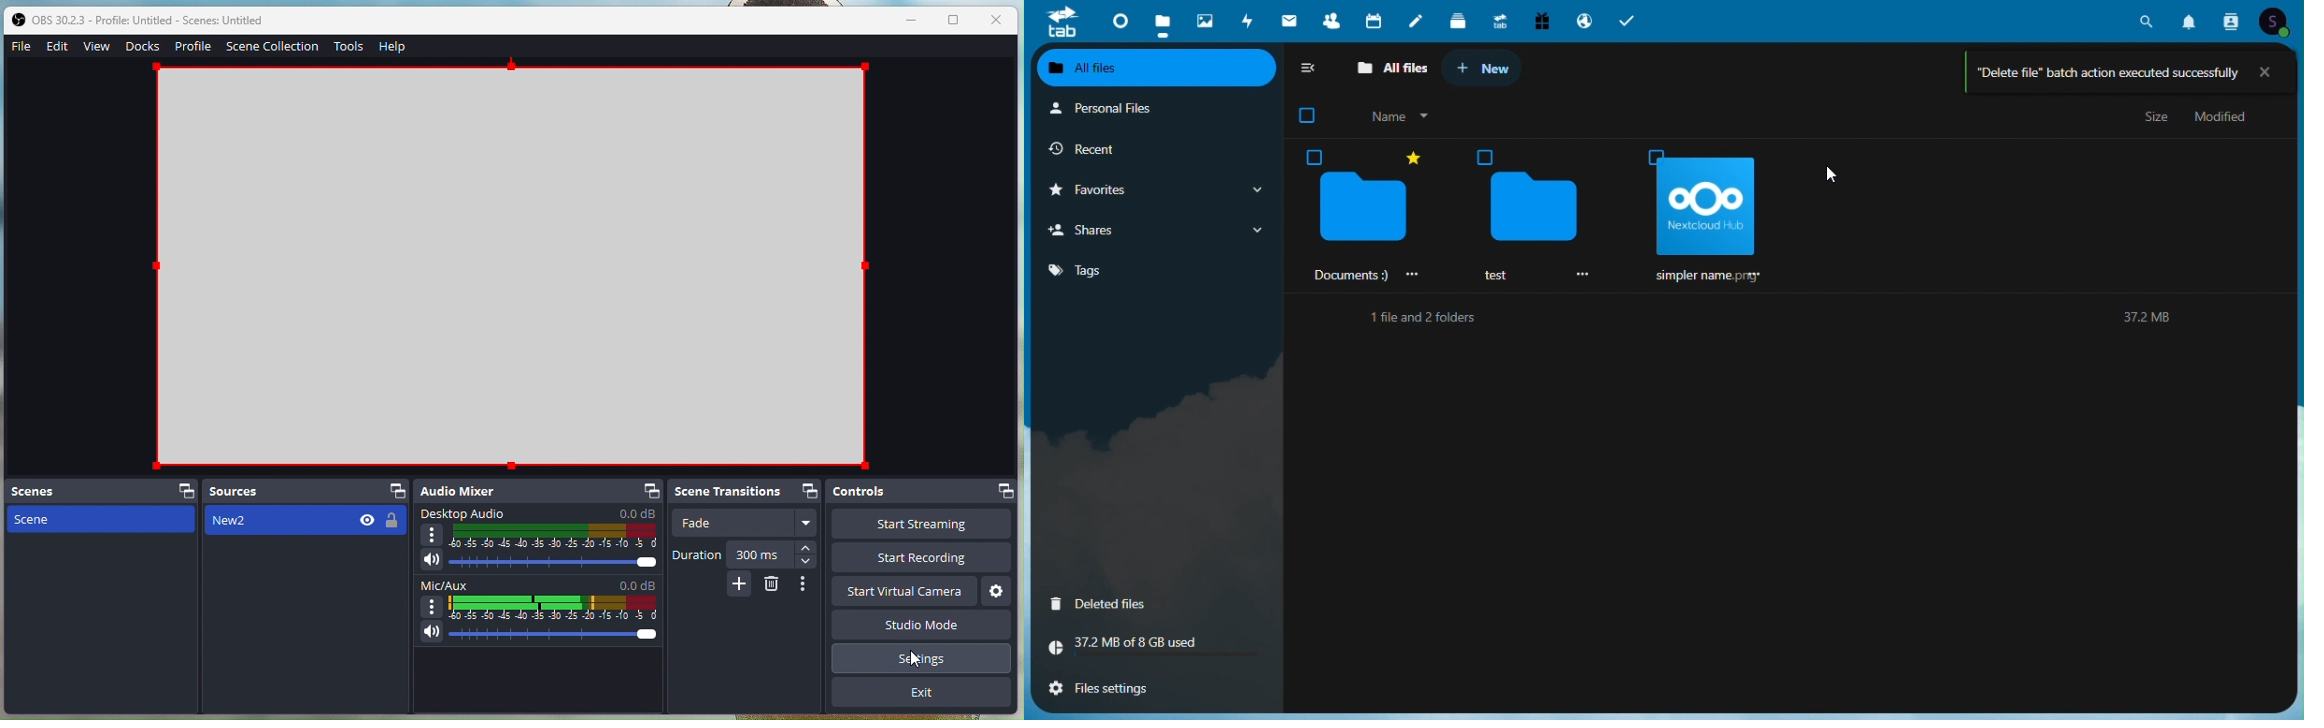 This screenshot has height=728, width=2324. Describe the element at coordinates (639, 583) in the screenshot. I see `0.0 dB` at that location.